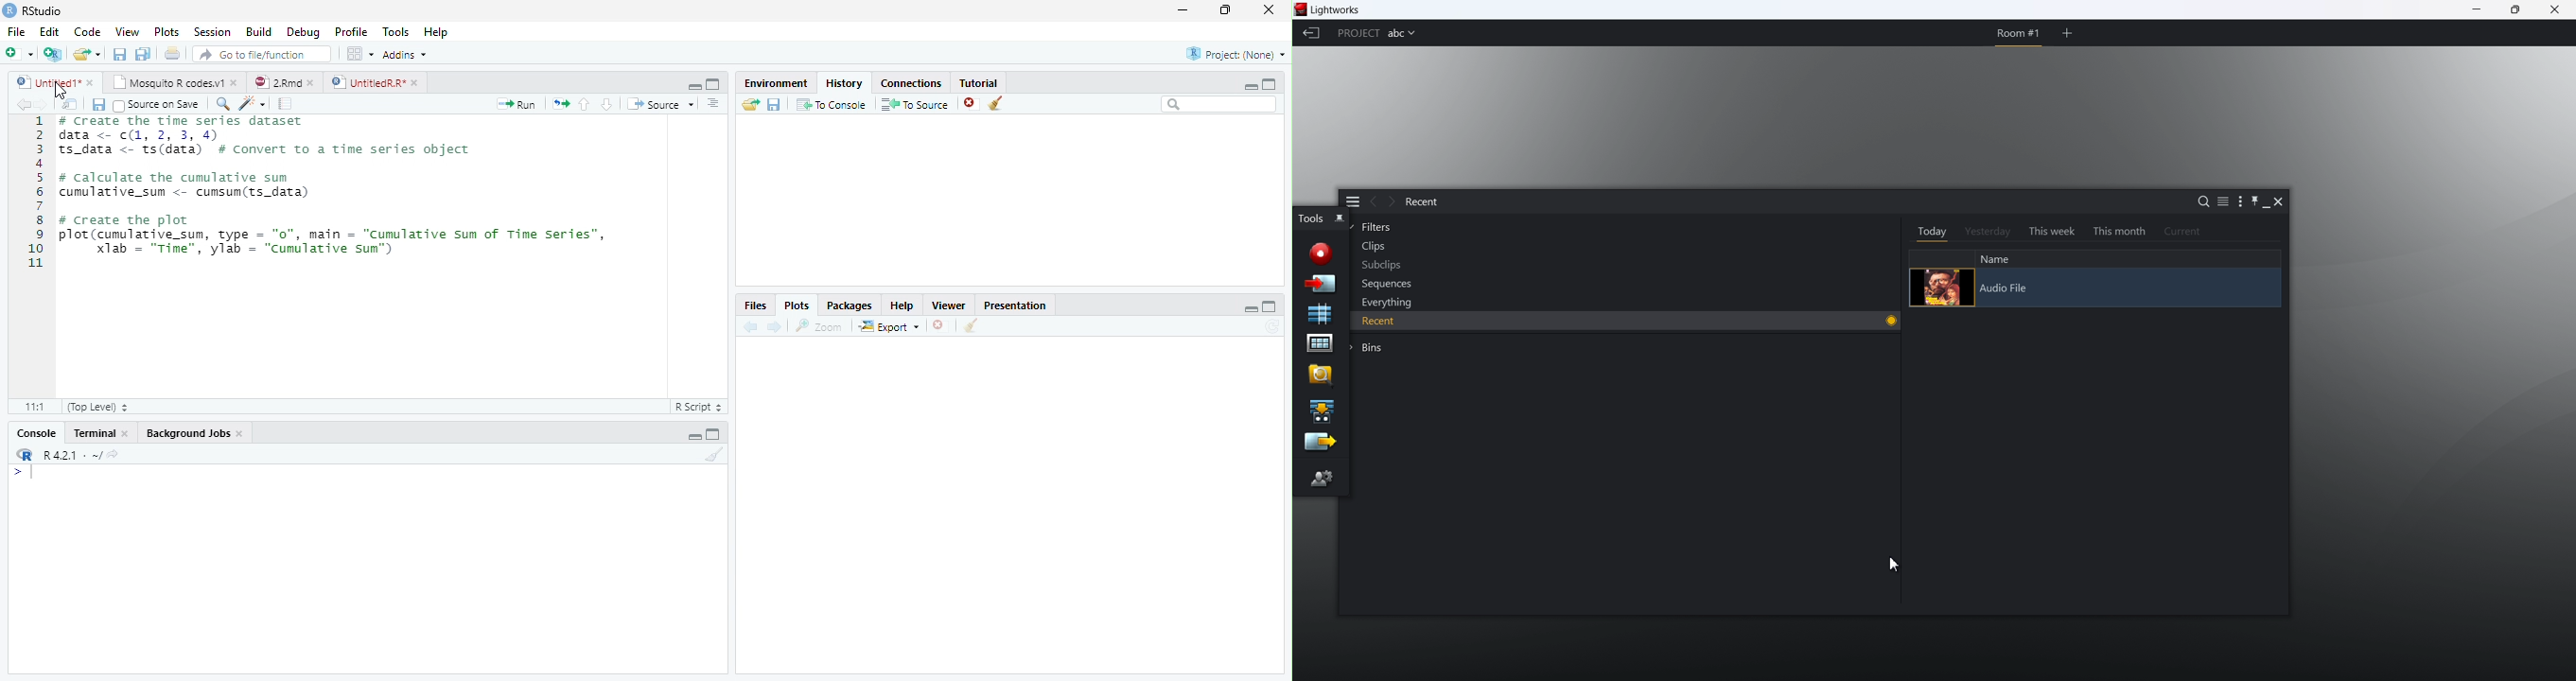 This screenshot has width=2576, height=700. Describe the element at coordinates (1402, 35) in the screenshot. I see `project name` at that location.